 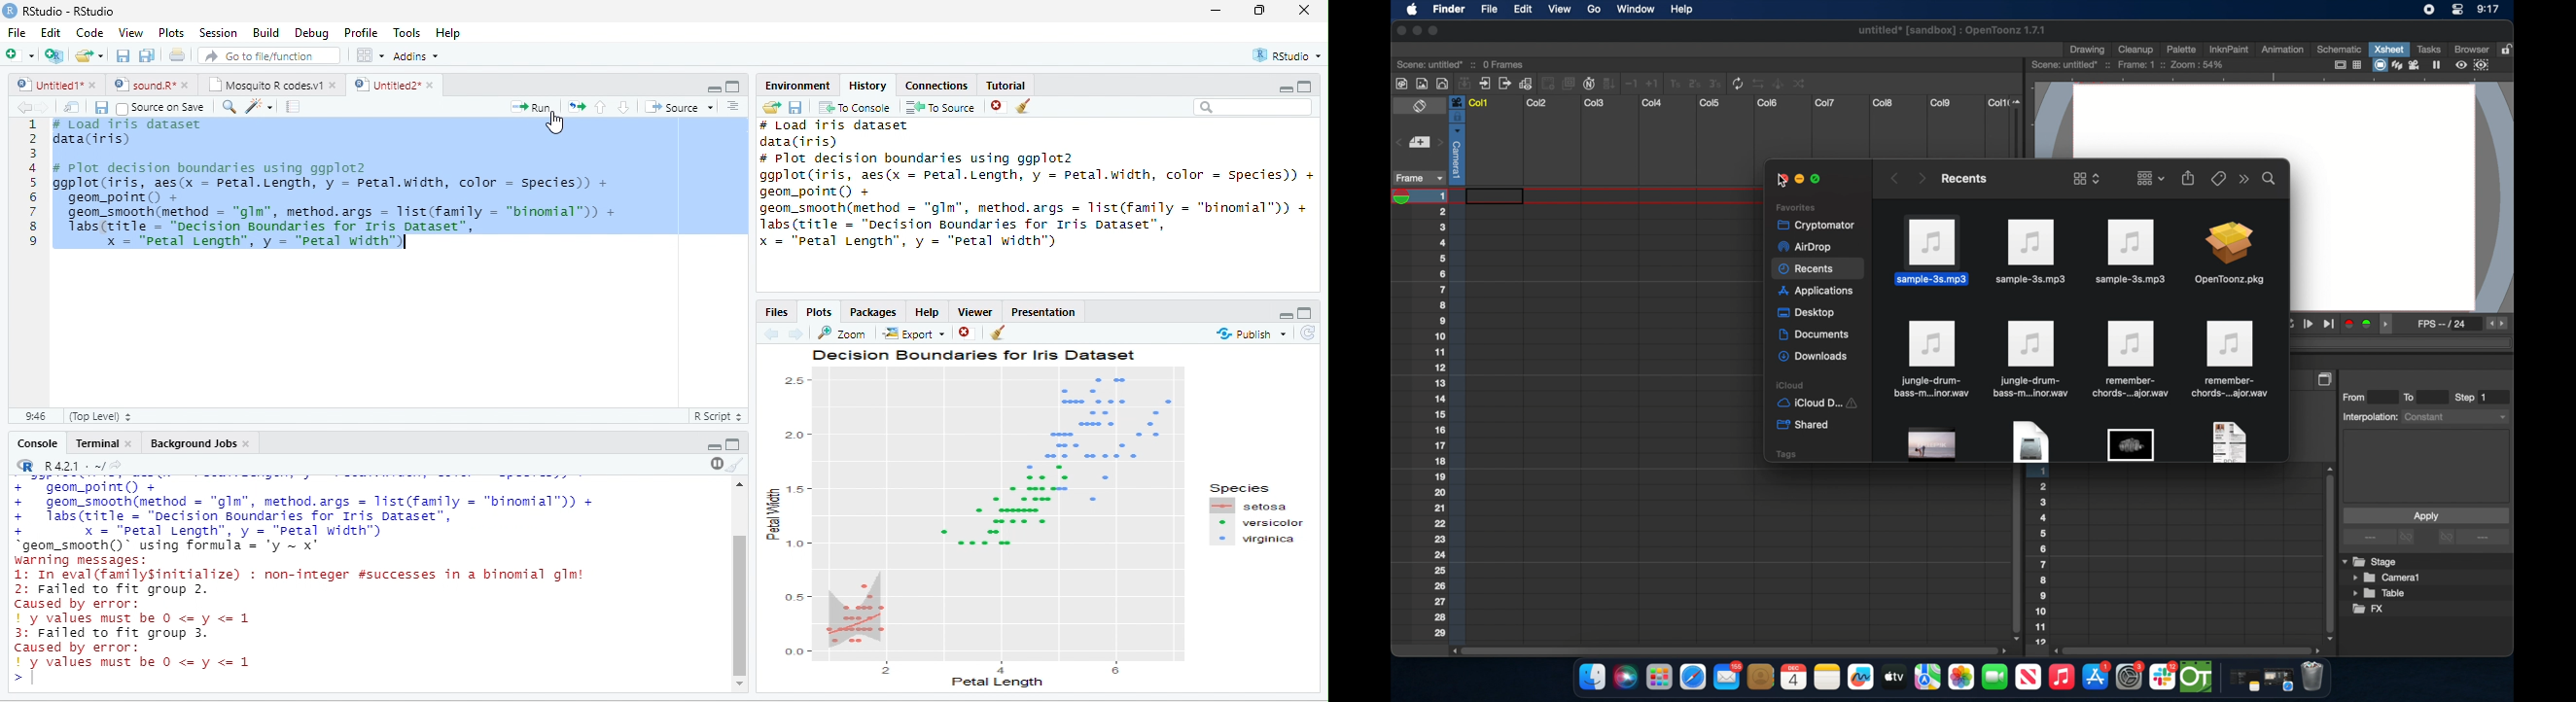 I want to click on cleanup, so click(x=2136, y=48).